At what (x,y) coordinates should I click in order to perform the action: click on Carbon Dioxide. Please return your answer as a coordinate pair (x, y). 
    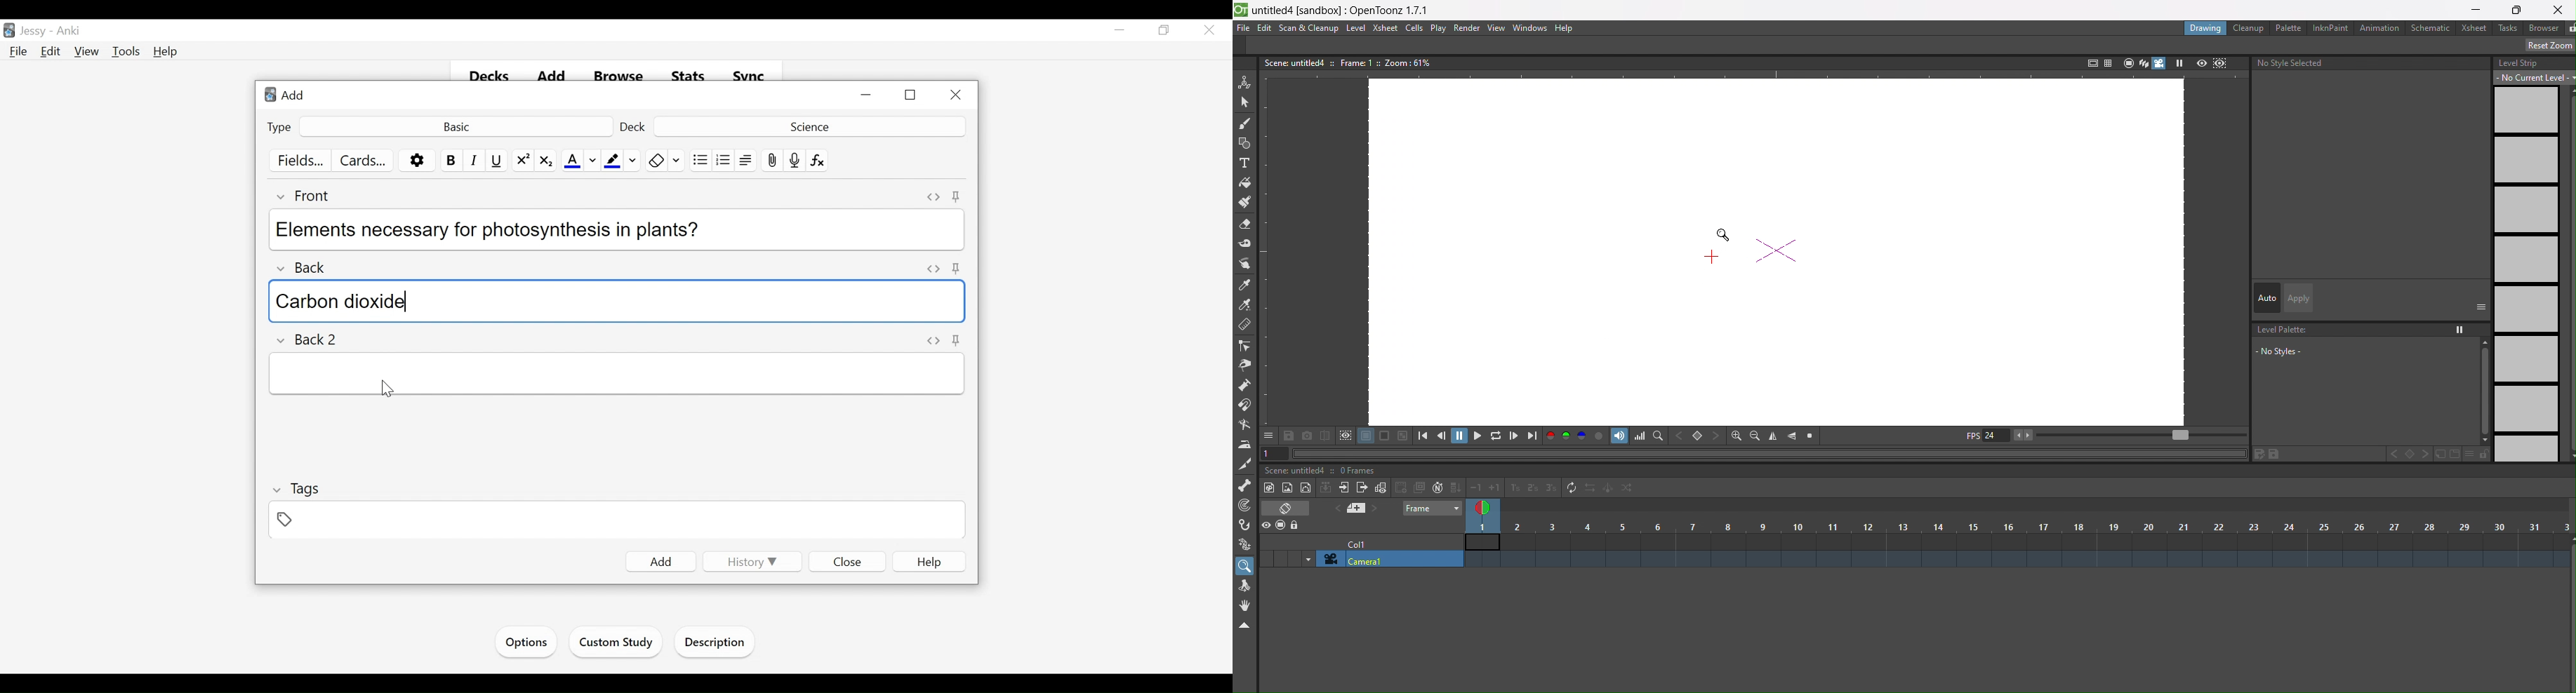
    Looking at the image, I should click on (619, 302).